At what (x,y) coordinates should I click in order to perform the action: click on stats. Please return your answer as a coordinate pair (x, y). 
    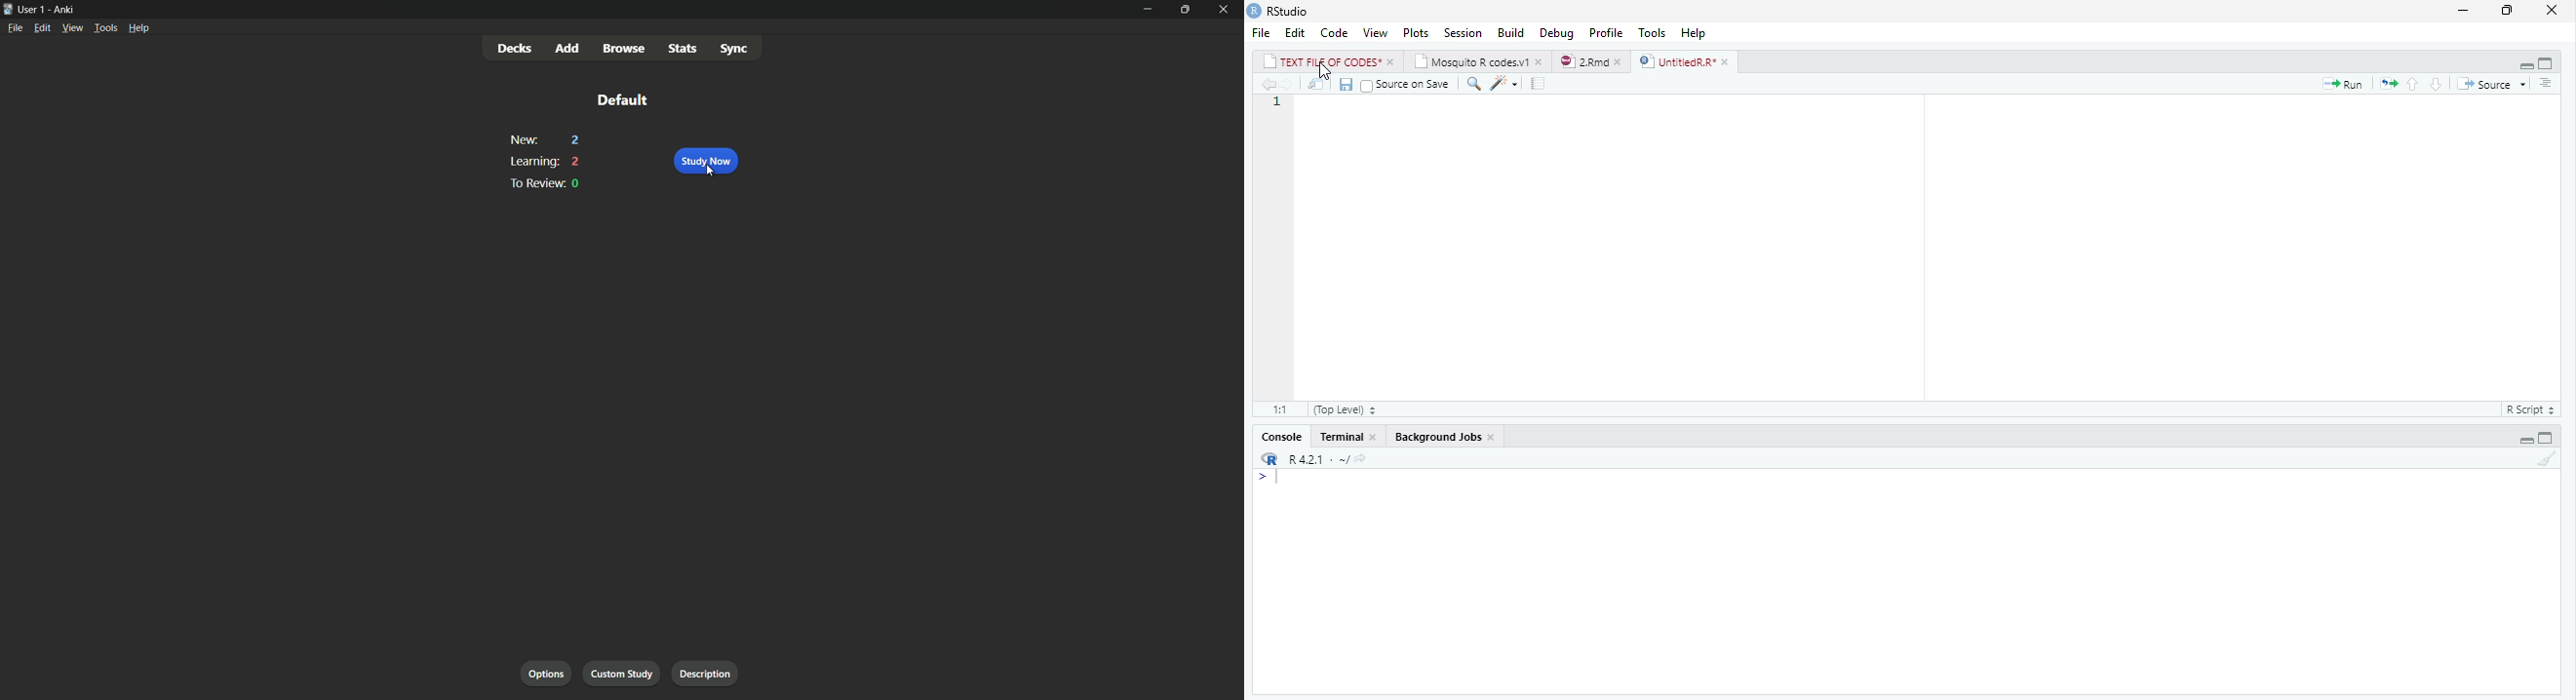
    Looking at the image, I should click on (682, 49).